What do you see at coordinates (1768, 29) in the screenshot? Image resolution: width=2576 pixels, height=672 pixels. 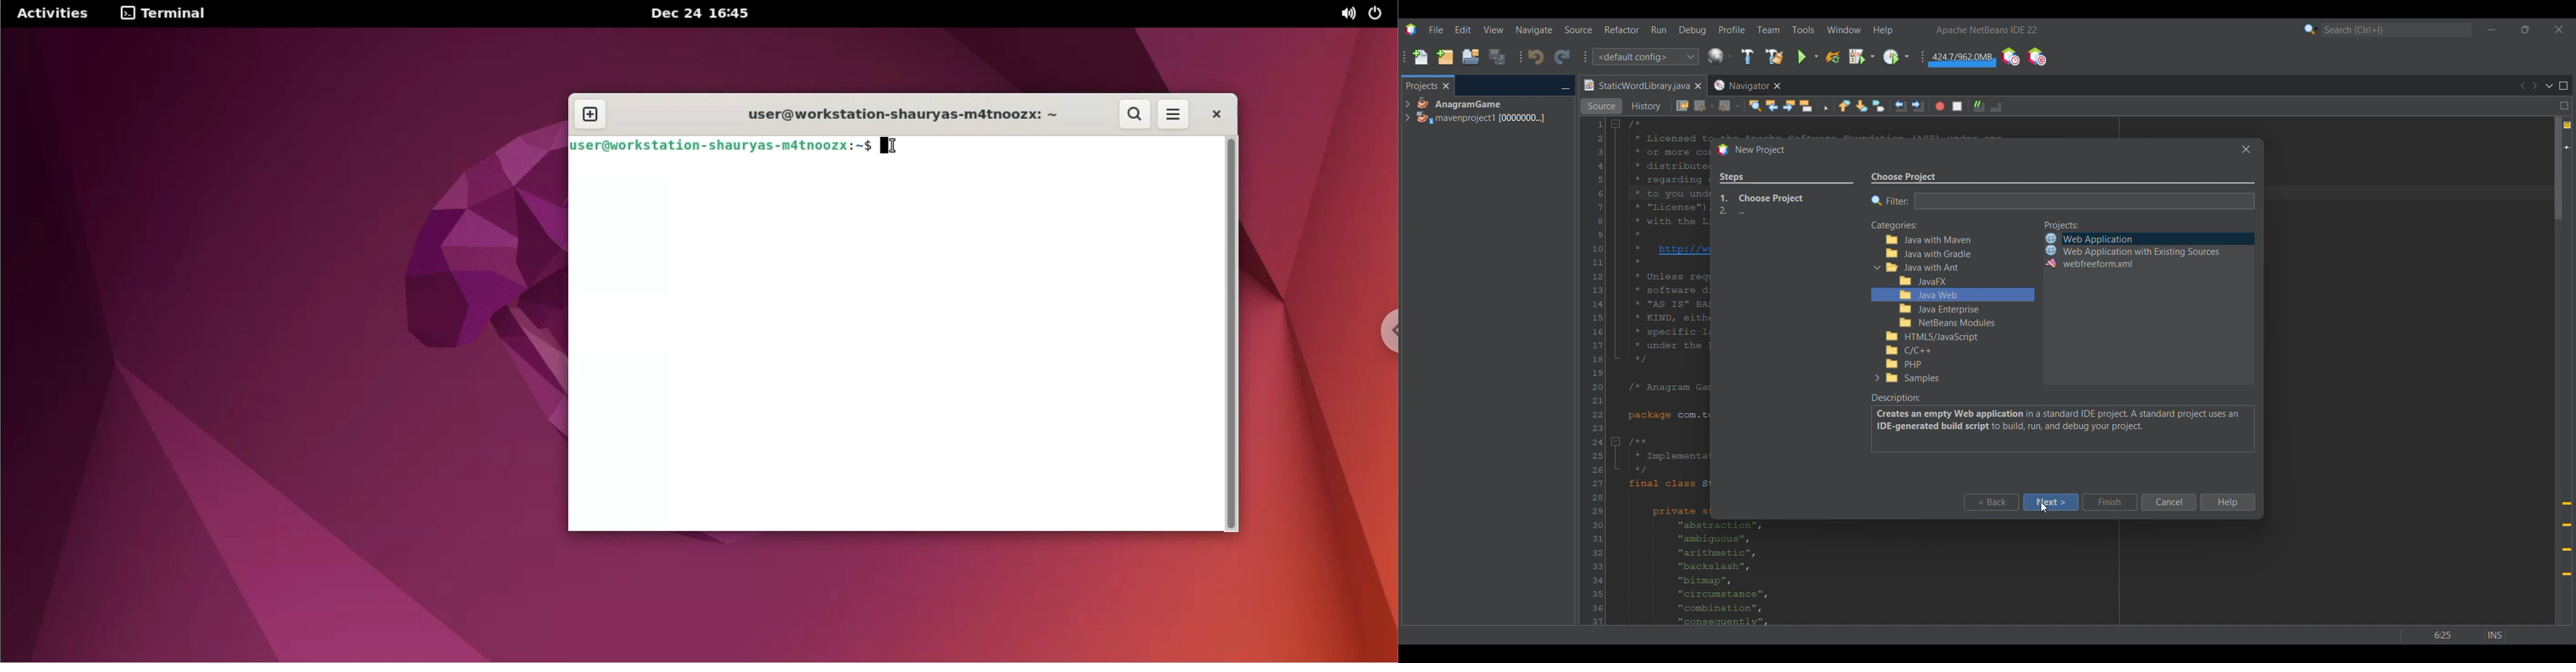 I see `Team menu` at bounding box center [1768, 29].